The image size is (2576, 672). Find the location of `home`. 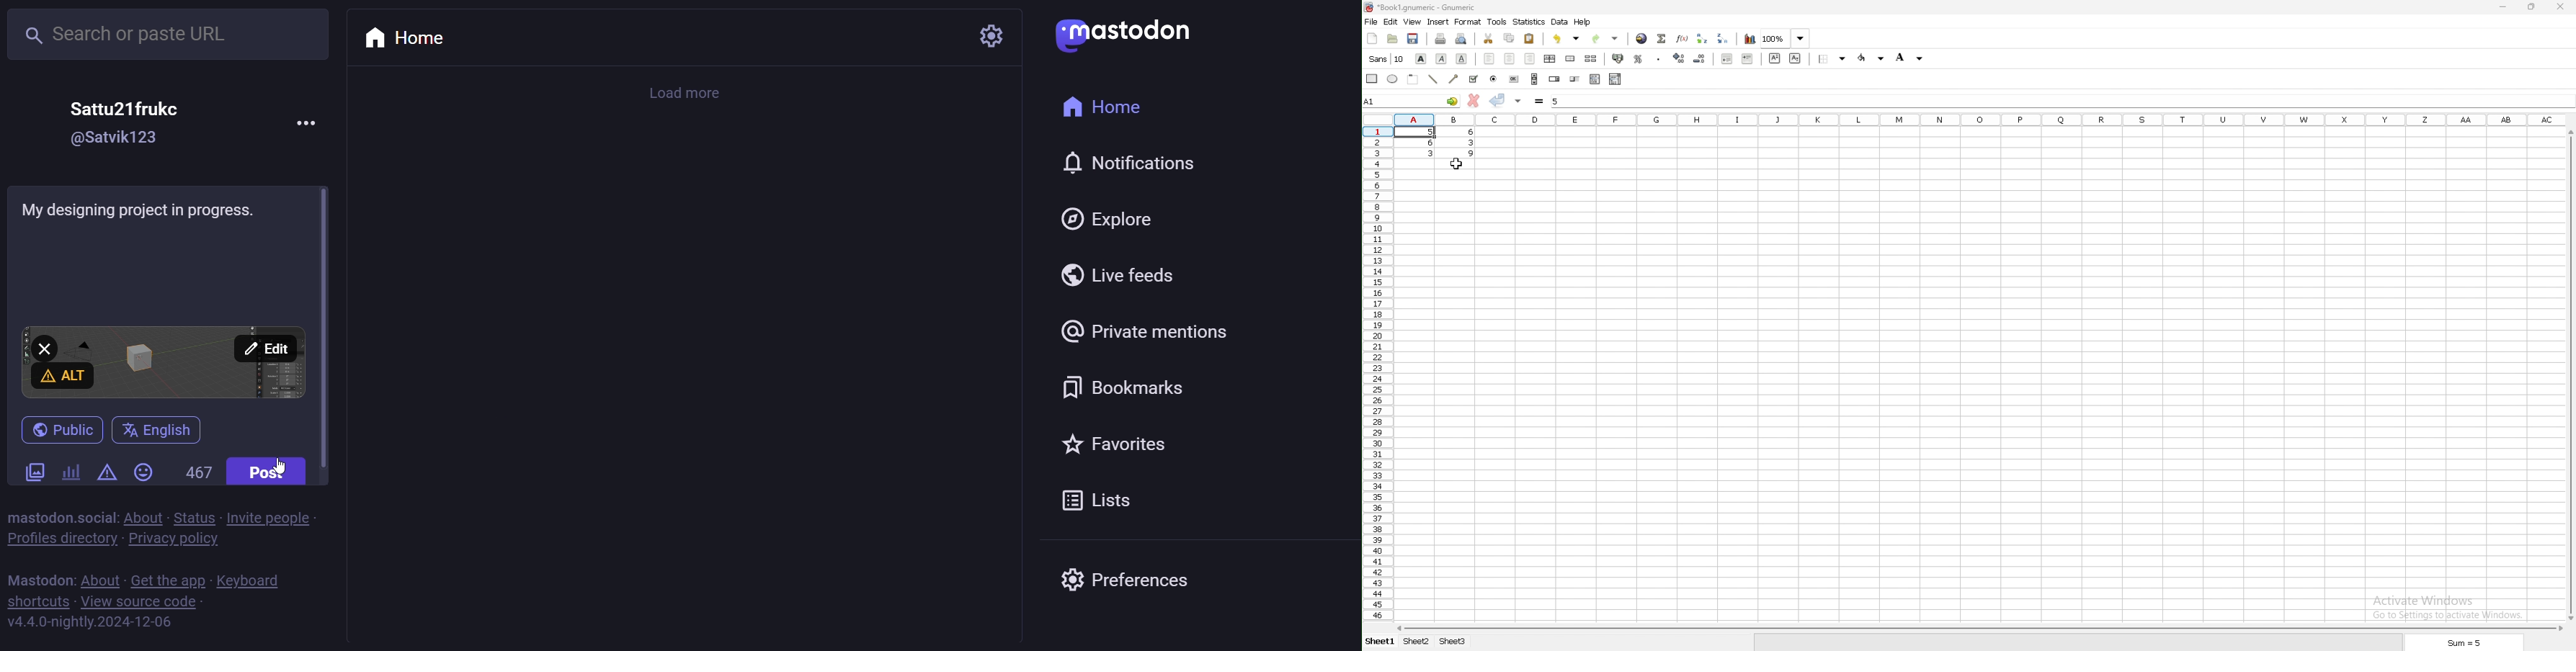

home is located at coordinates (1130, 109).